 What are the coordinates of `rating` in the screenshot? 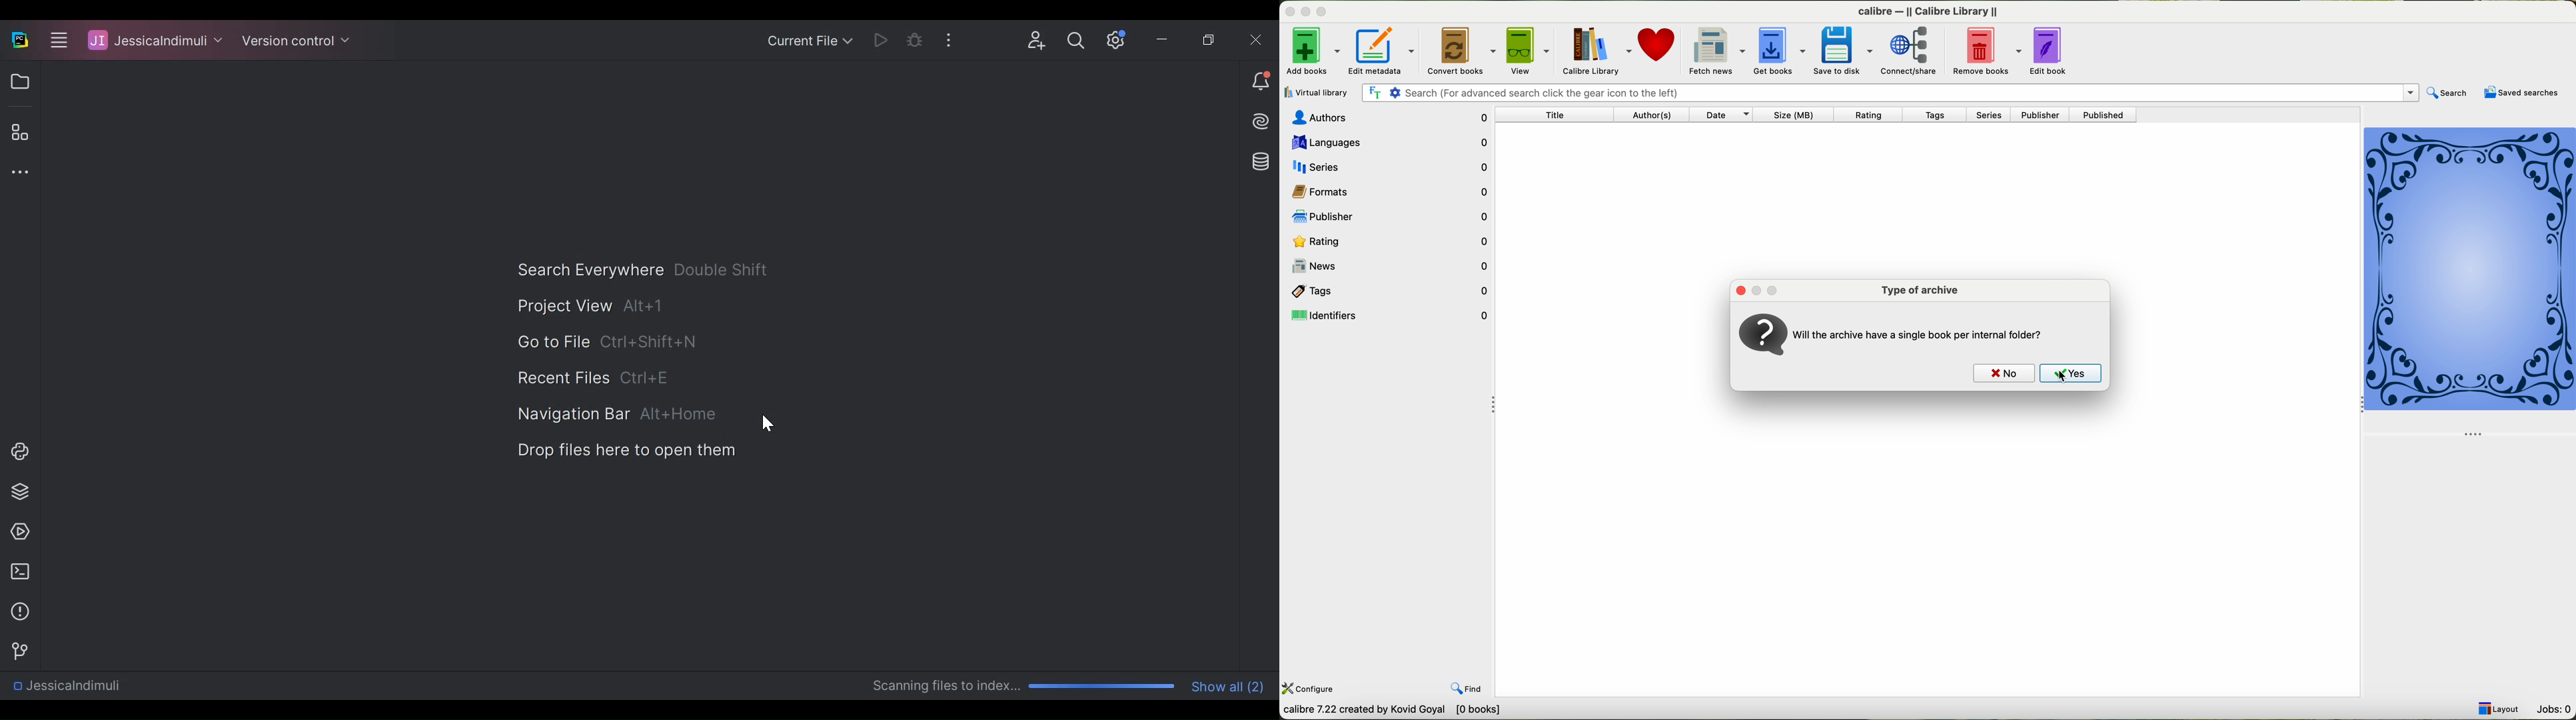 It's located at (1388, 239).